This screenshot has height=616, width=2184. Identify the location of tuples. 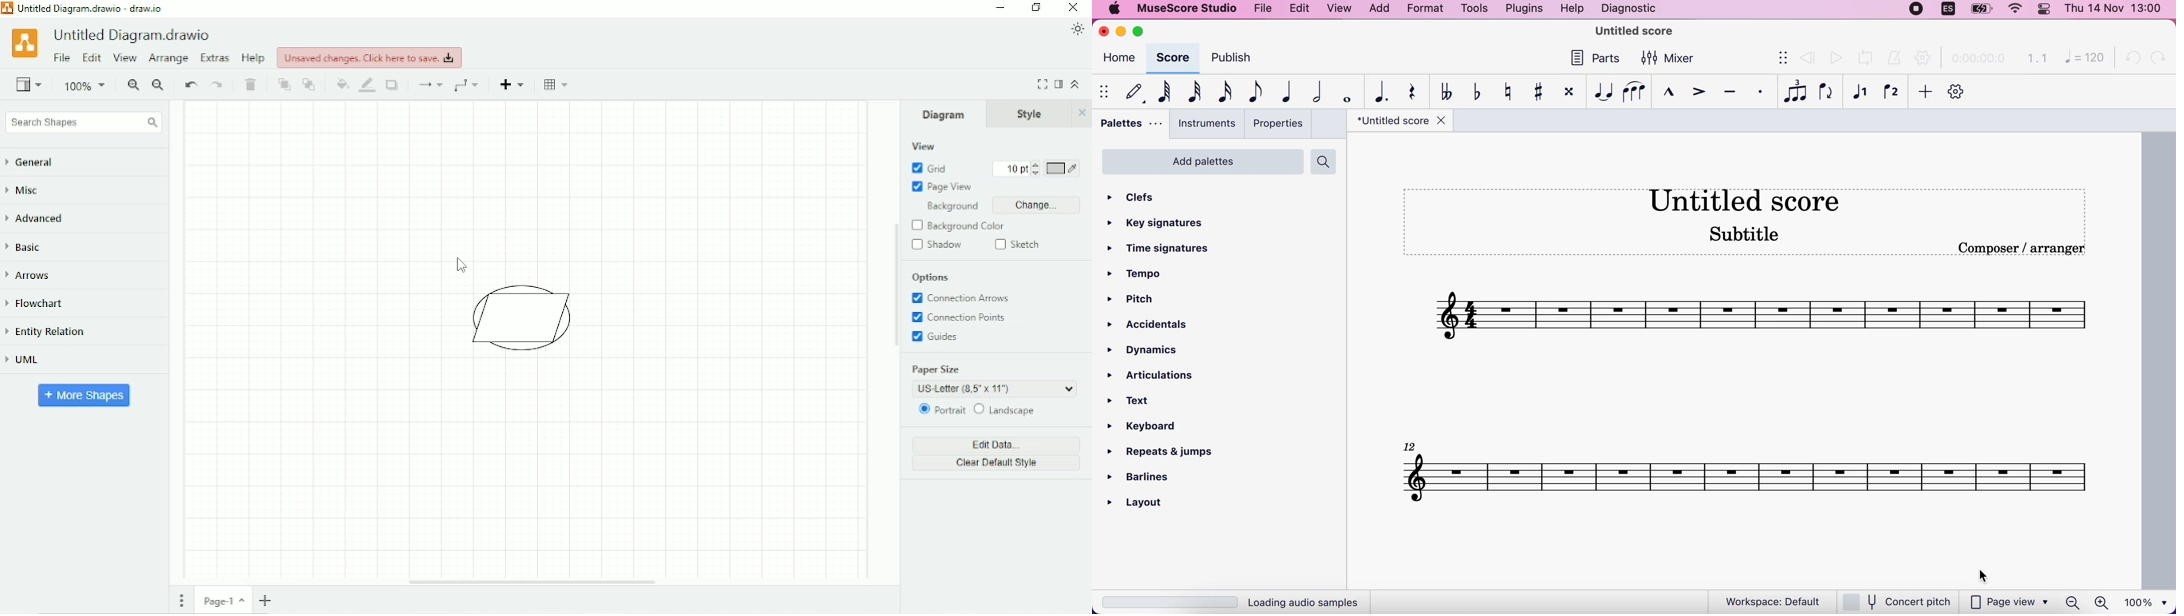
(1792, 93).